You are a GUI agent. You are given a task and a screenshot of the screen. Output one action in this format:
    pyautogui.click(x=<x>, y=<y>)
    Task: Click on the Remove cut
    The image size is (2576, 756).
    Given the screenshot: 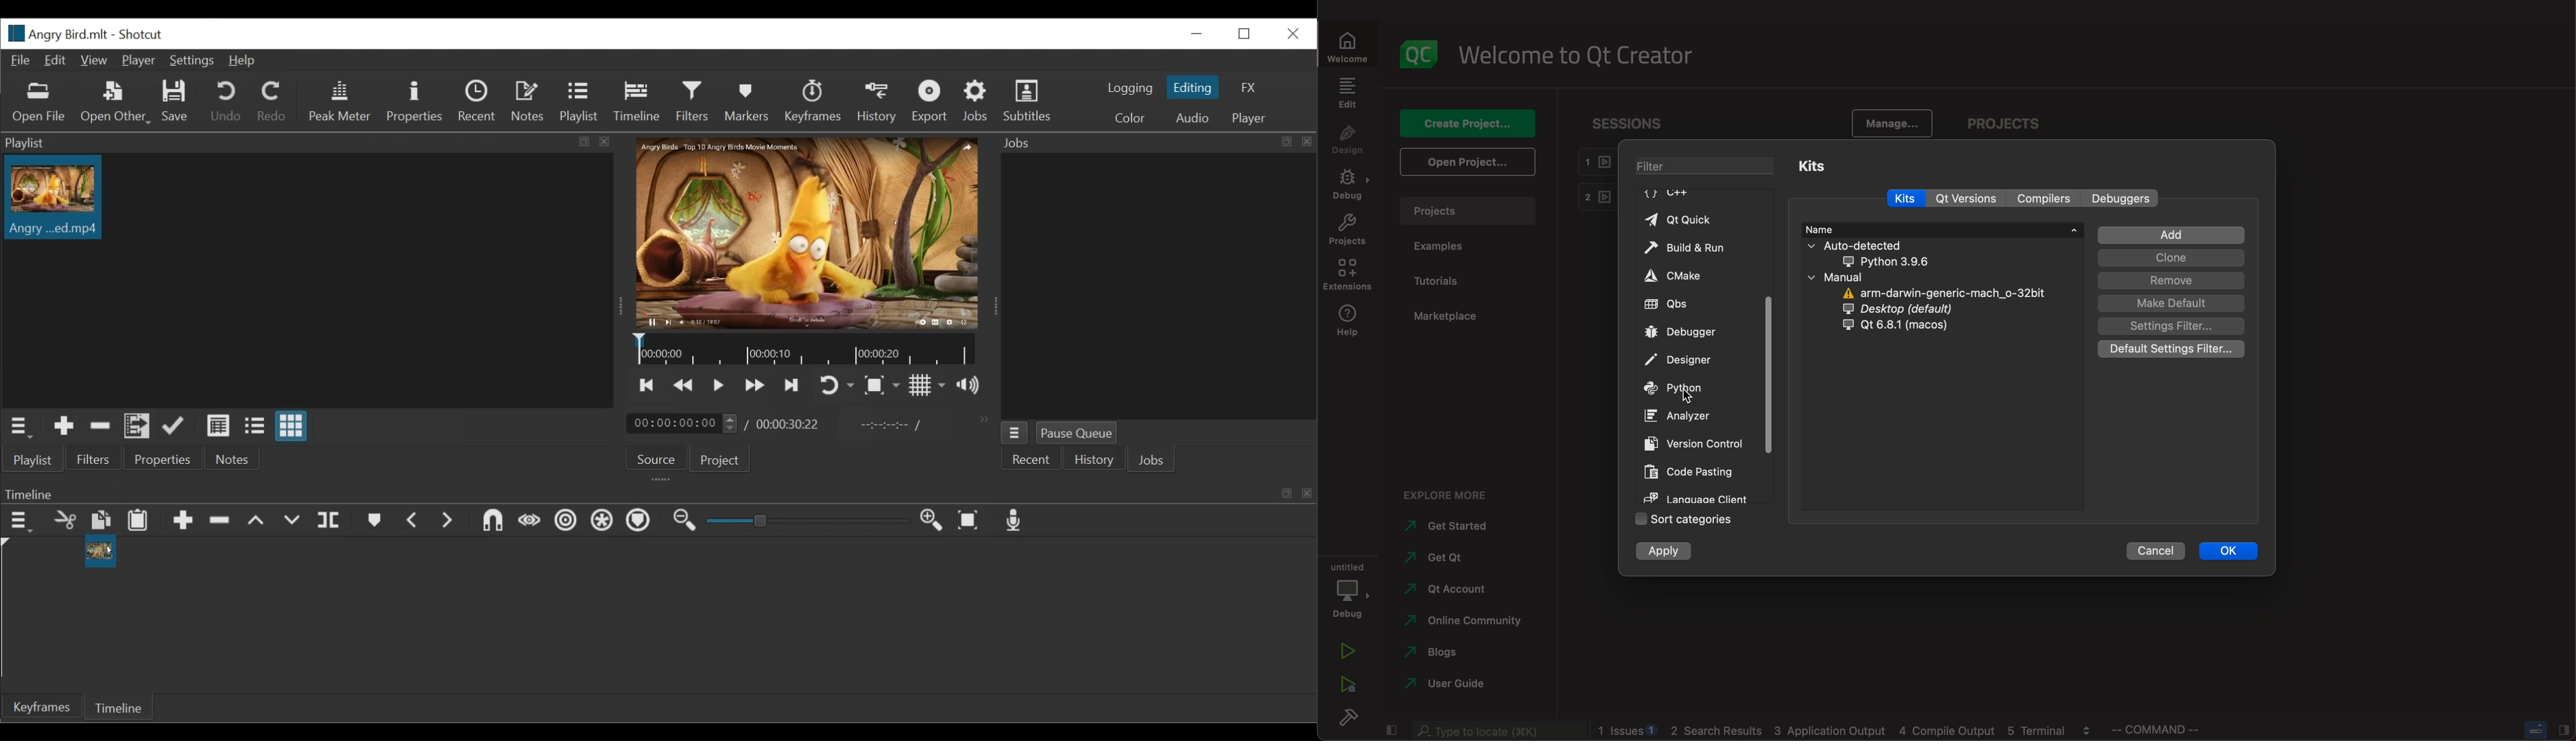 What is the action you would take?
    pyautogui.click(x=100, y=425)
    